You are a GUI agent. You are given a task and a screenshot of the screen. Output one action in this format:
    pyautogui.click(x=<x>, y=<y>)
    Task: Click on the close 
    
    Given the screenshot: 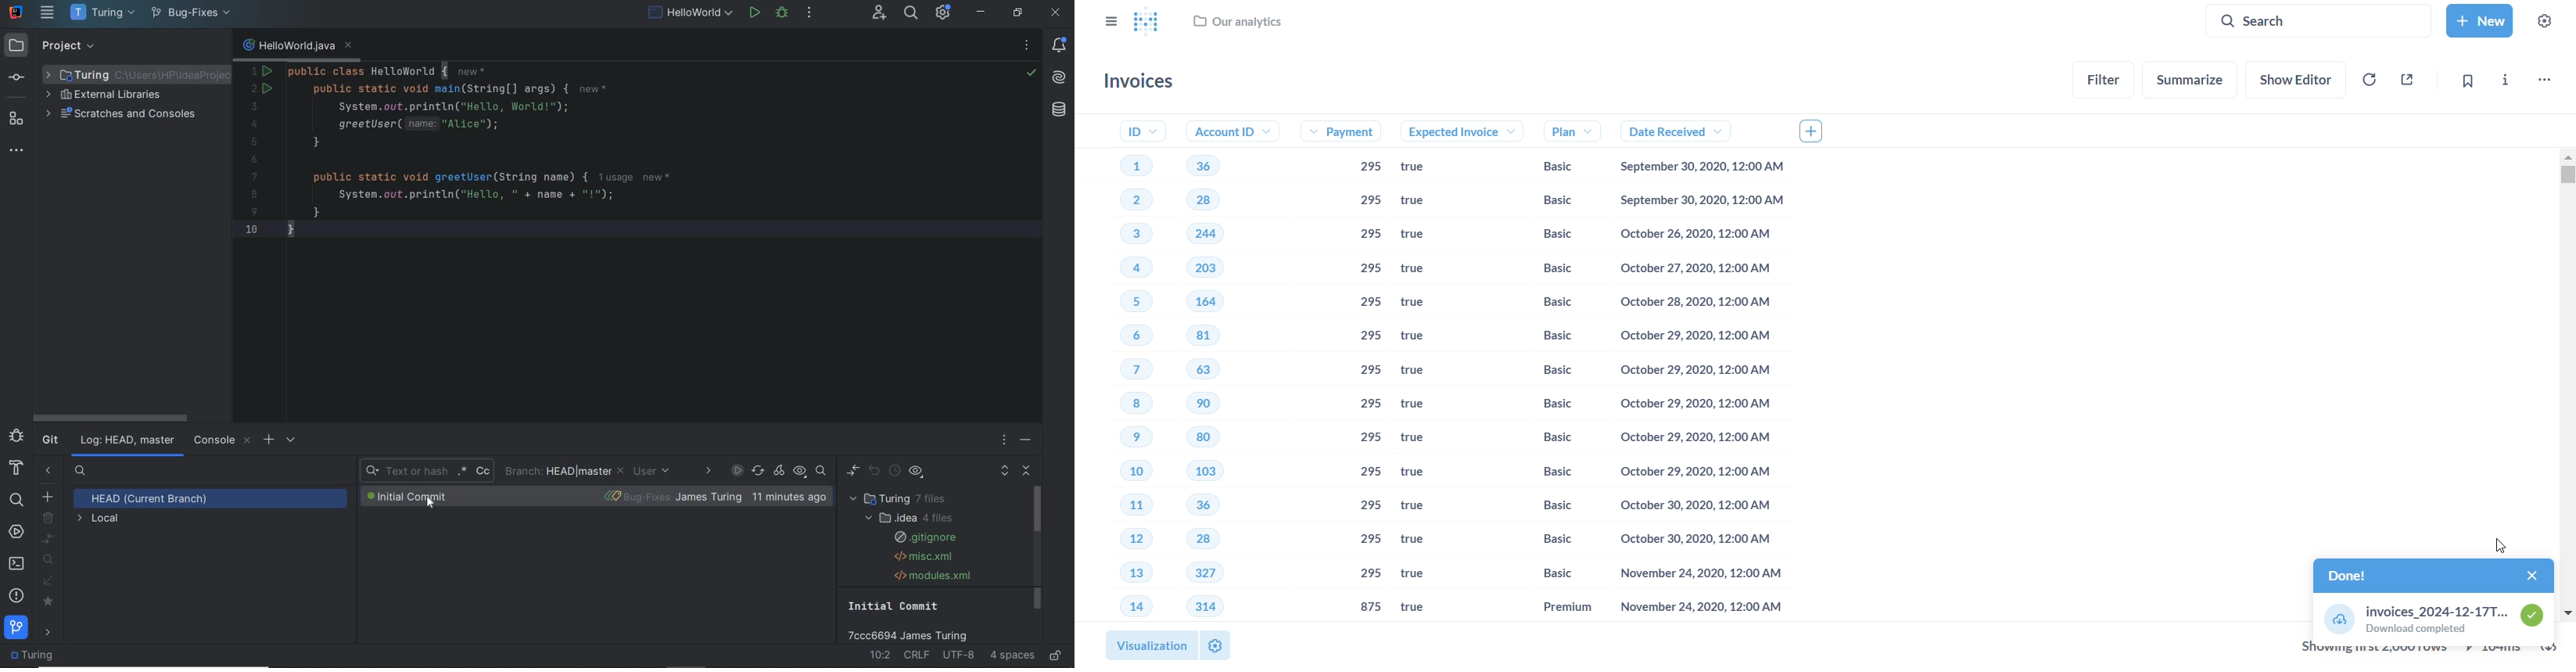 What is the action you would take?
    pyautogui.click(x=2523, y=574)
    